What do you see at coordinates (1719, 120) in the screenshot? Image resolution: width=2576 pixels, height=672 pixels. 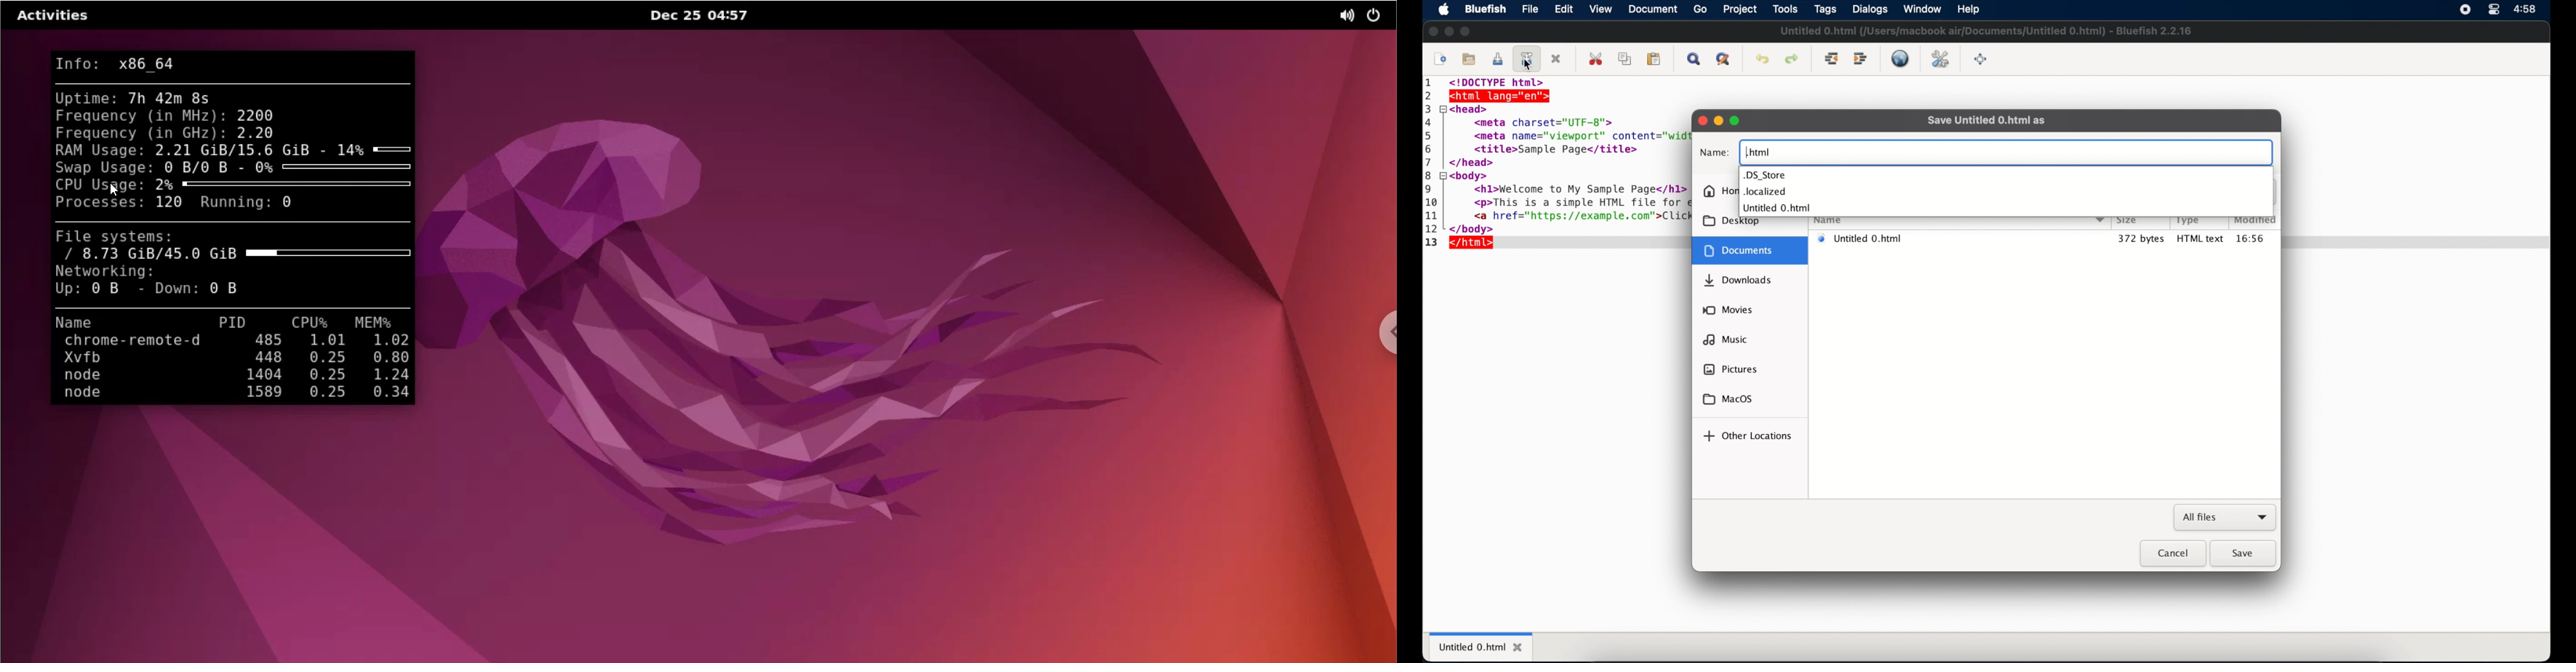 I see `minimize` at bounding box center [1719, 120].